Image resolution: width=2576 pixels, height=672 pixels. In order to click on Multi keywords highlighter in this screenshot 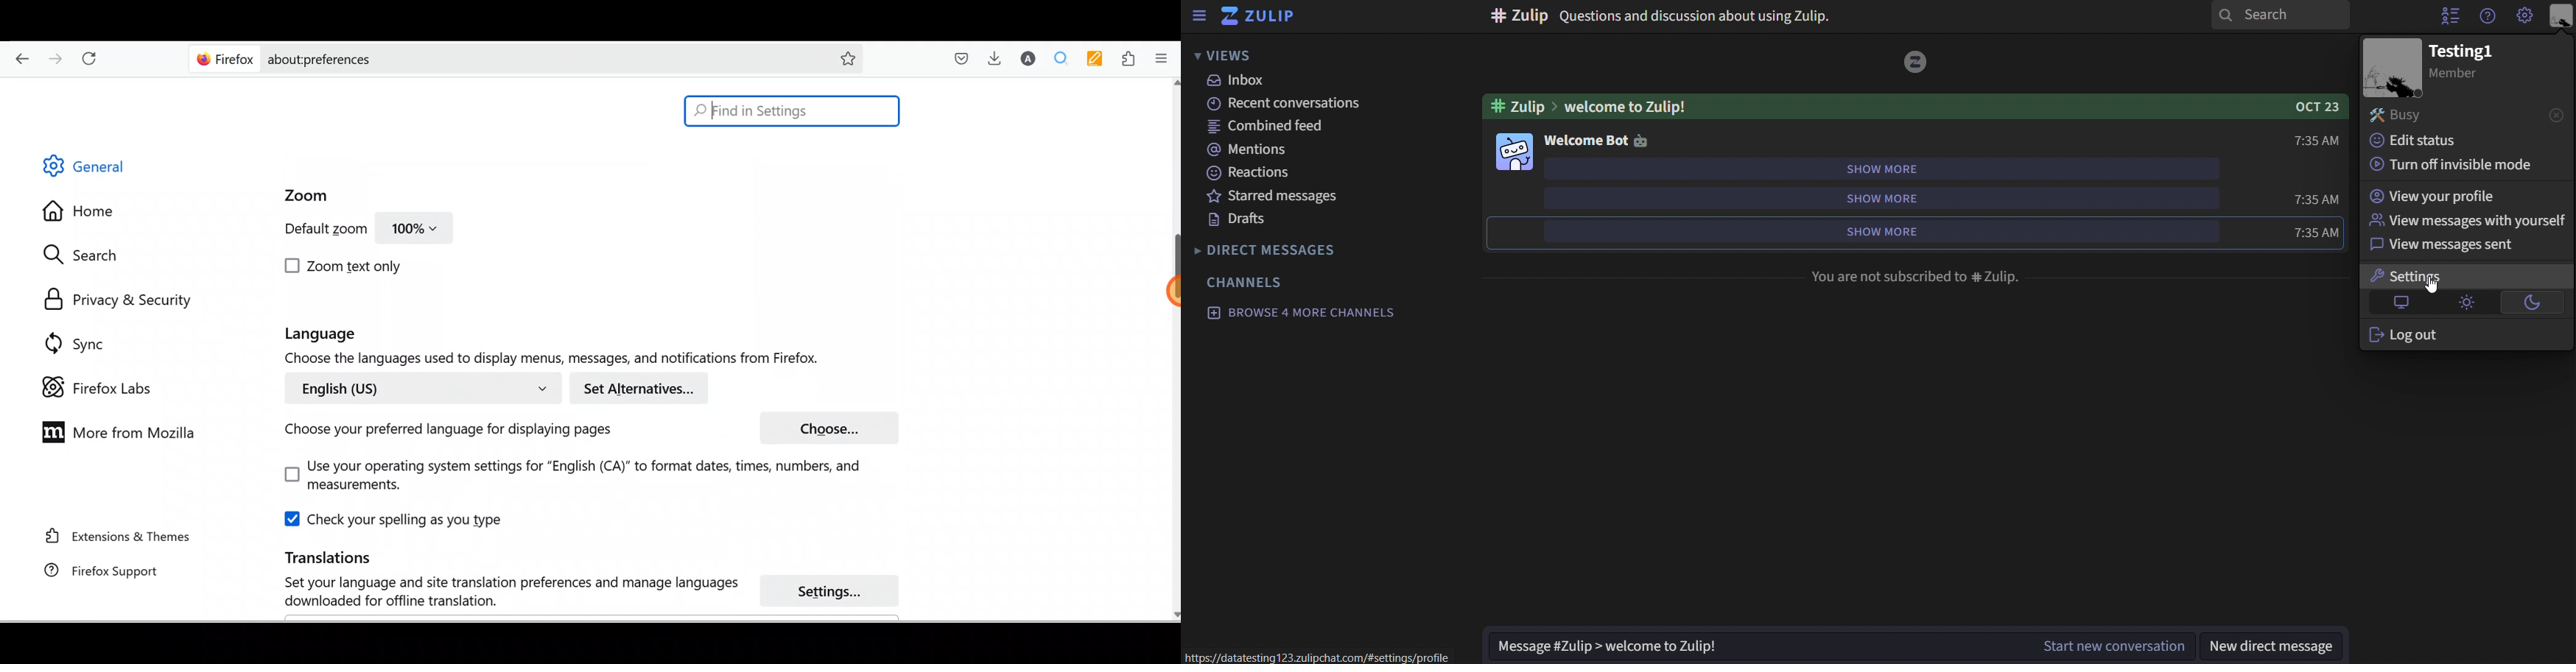, I will do `click(1099, 60)`.